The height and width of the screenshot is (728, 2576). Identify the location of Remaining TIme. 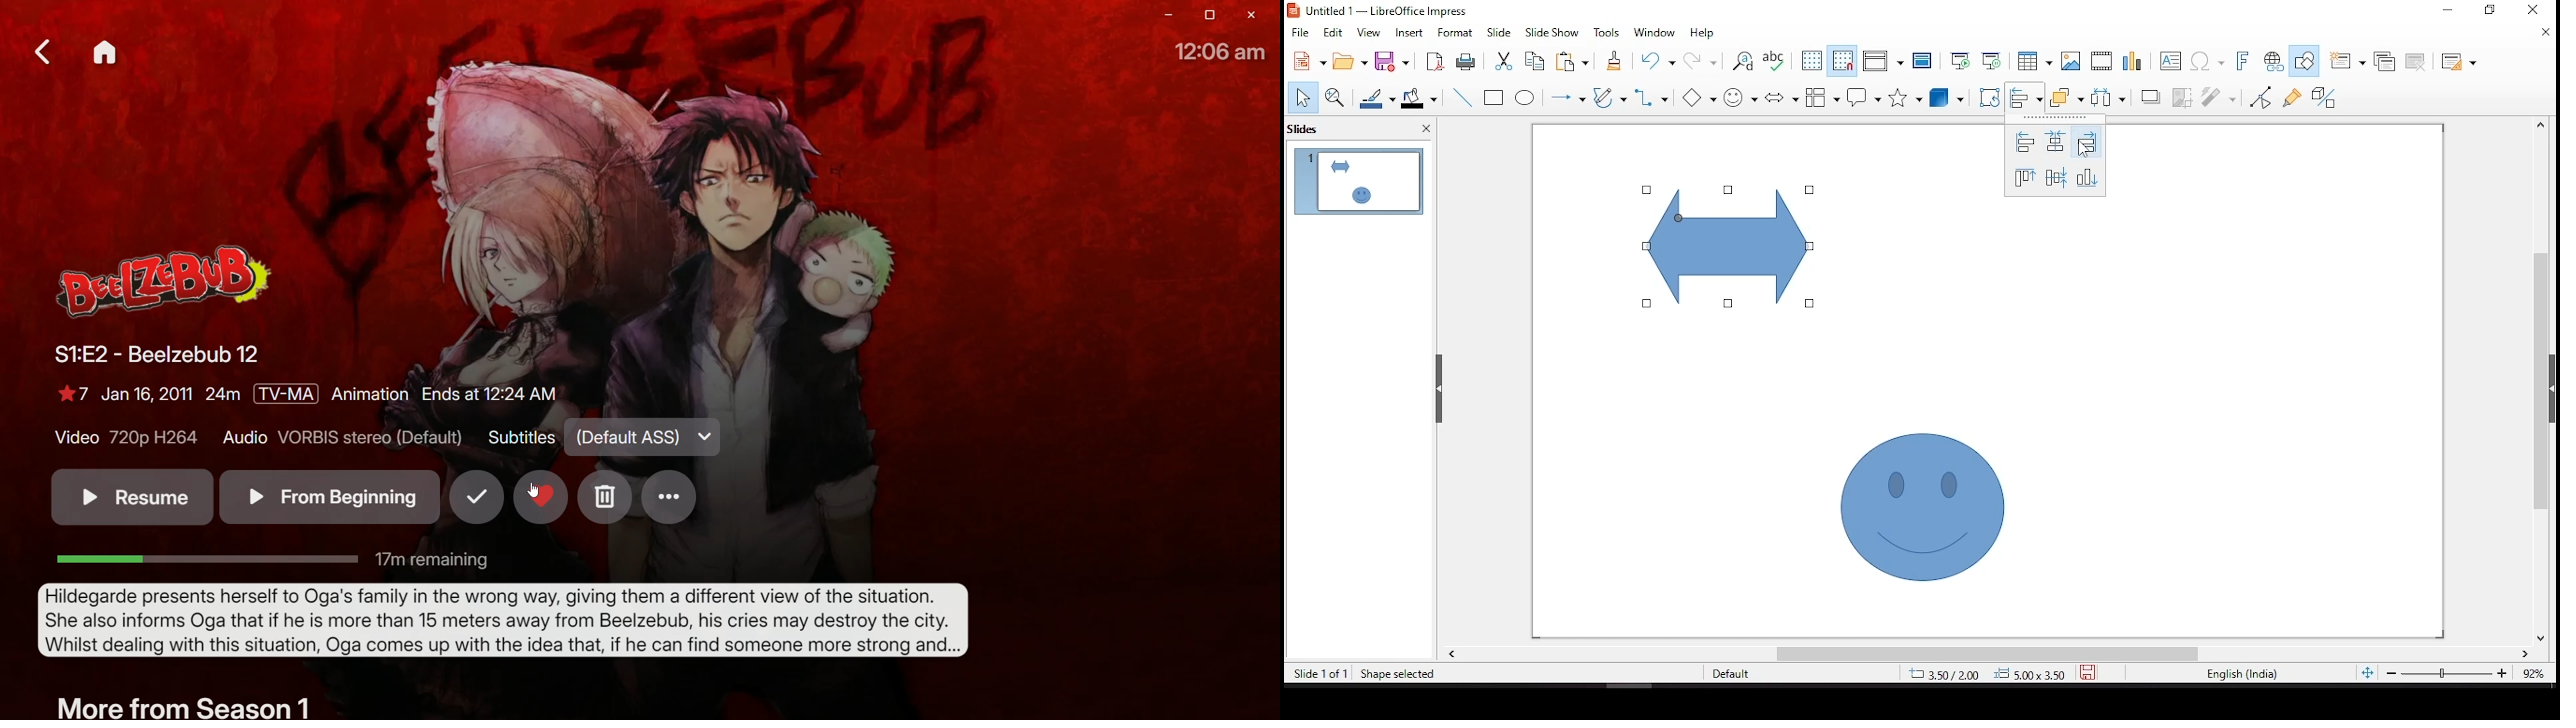
(274, 560).